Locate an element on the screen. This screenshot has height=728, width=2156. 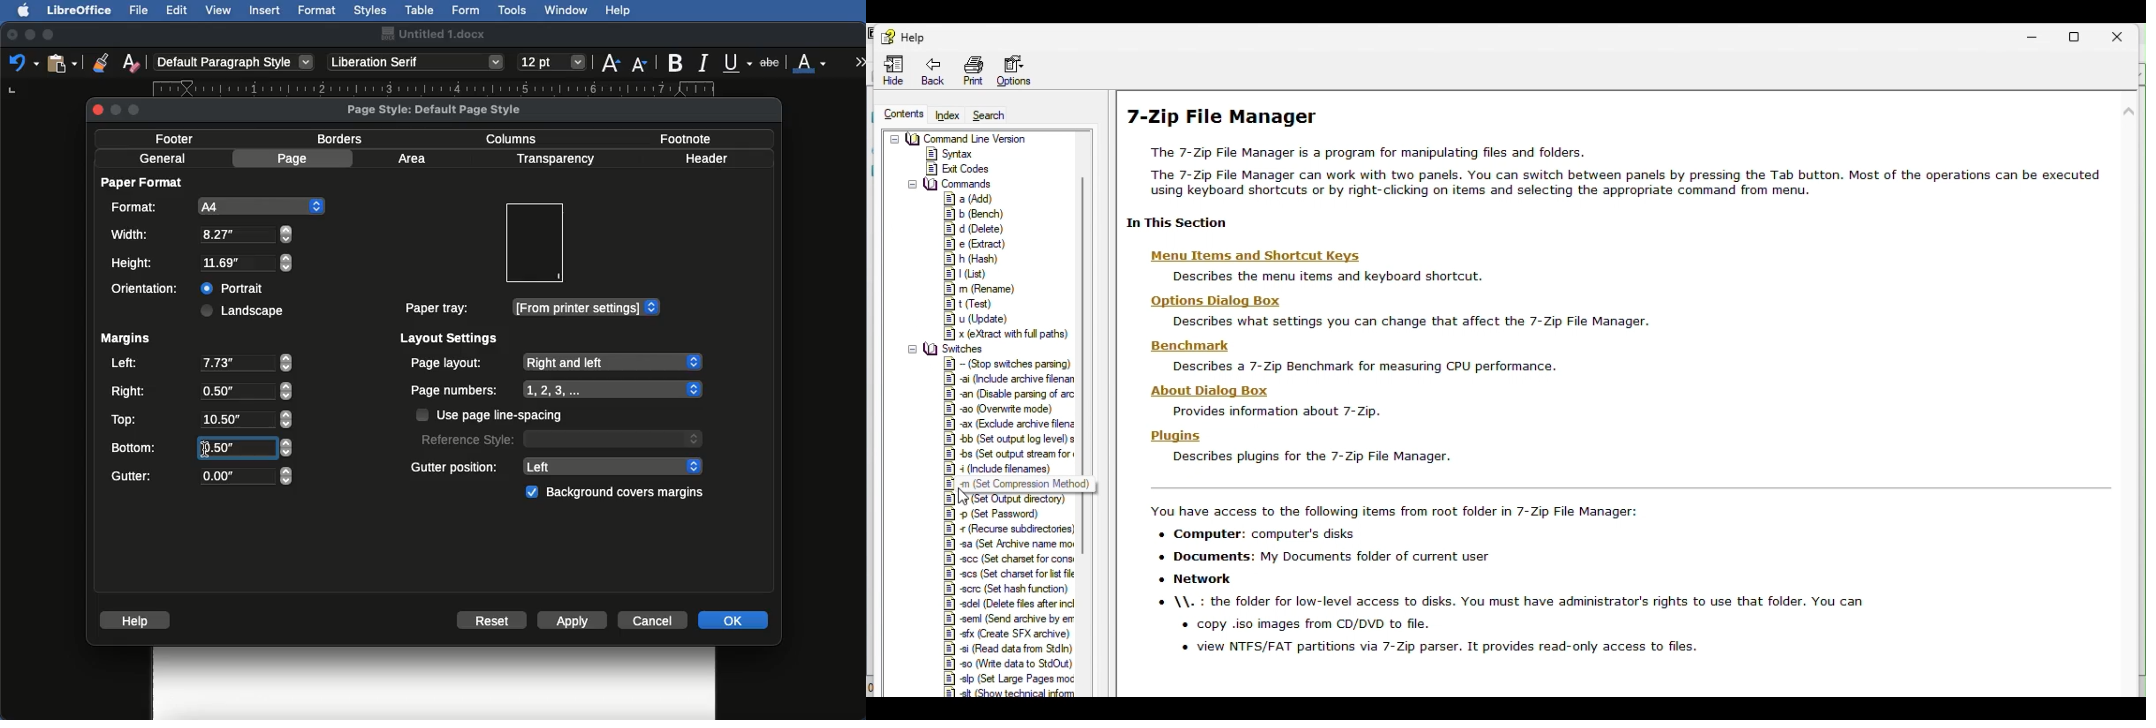
set password is located at coordinates (998, 514).